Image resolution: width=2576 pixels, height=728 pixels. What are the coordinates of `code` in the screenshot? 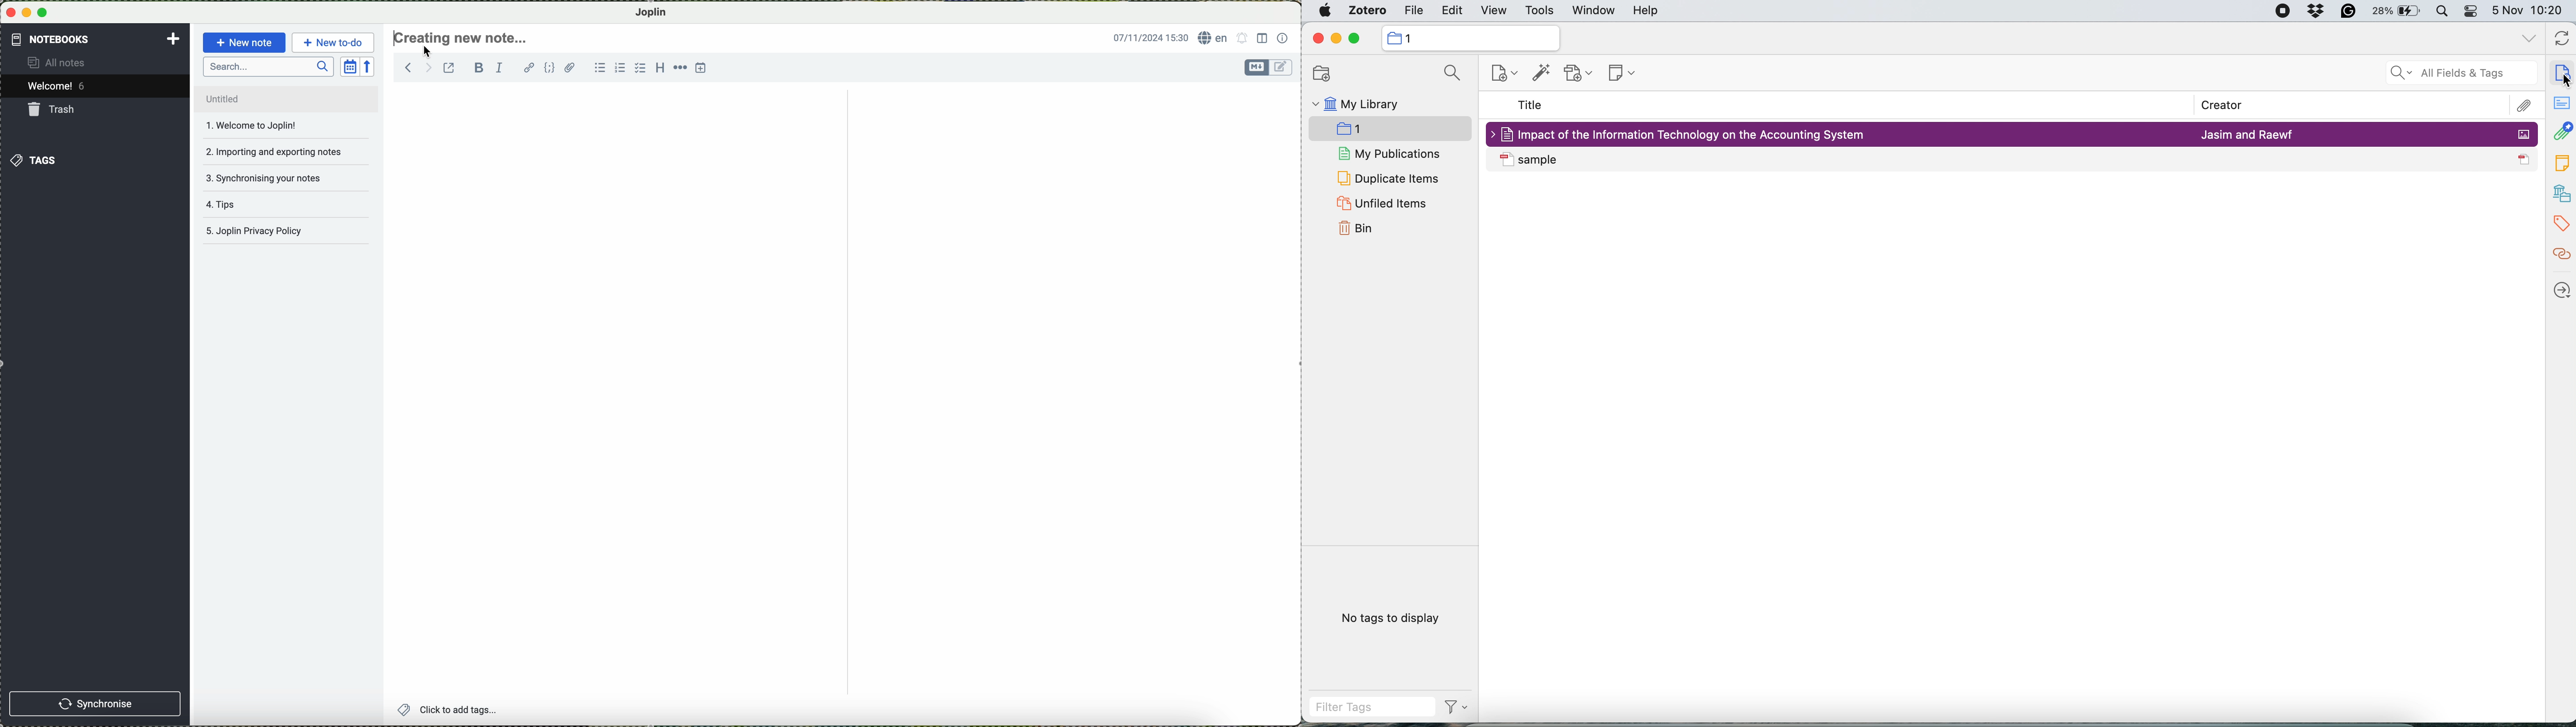 It's located at (550, 68).